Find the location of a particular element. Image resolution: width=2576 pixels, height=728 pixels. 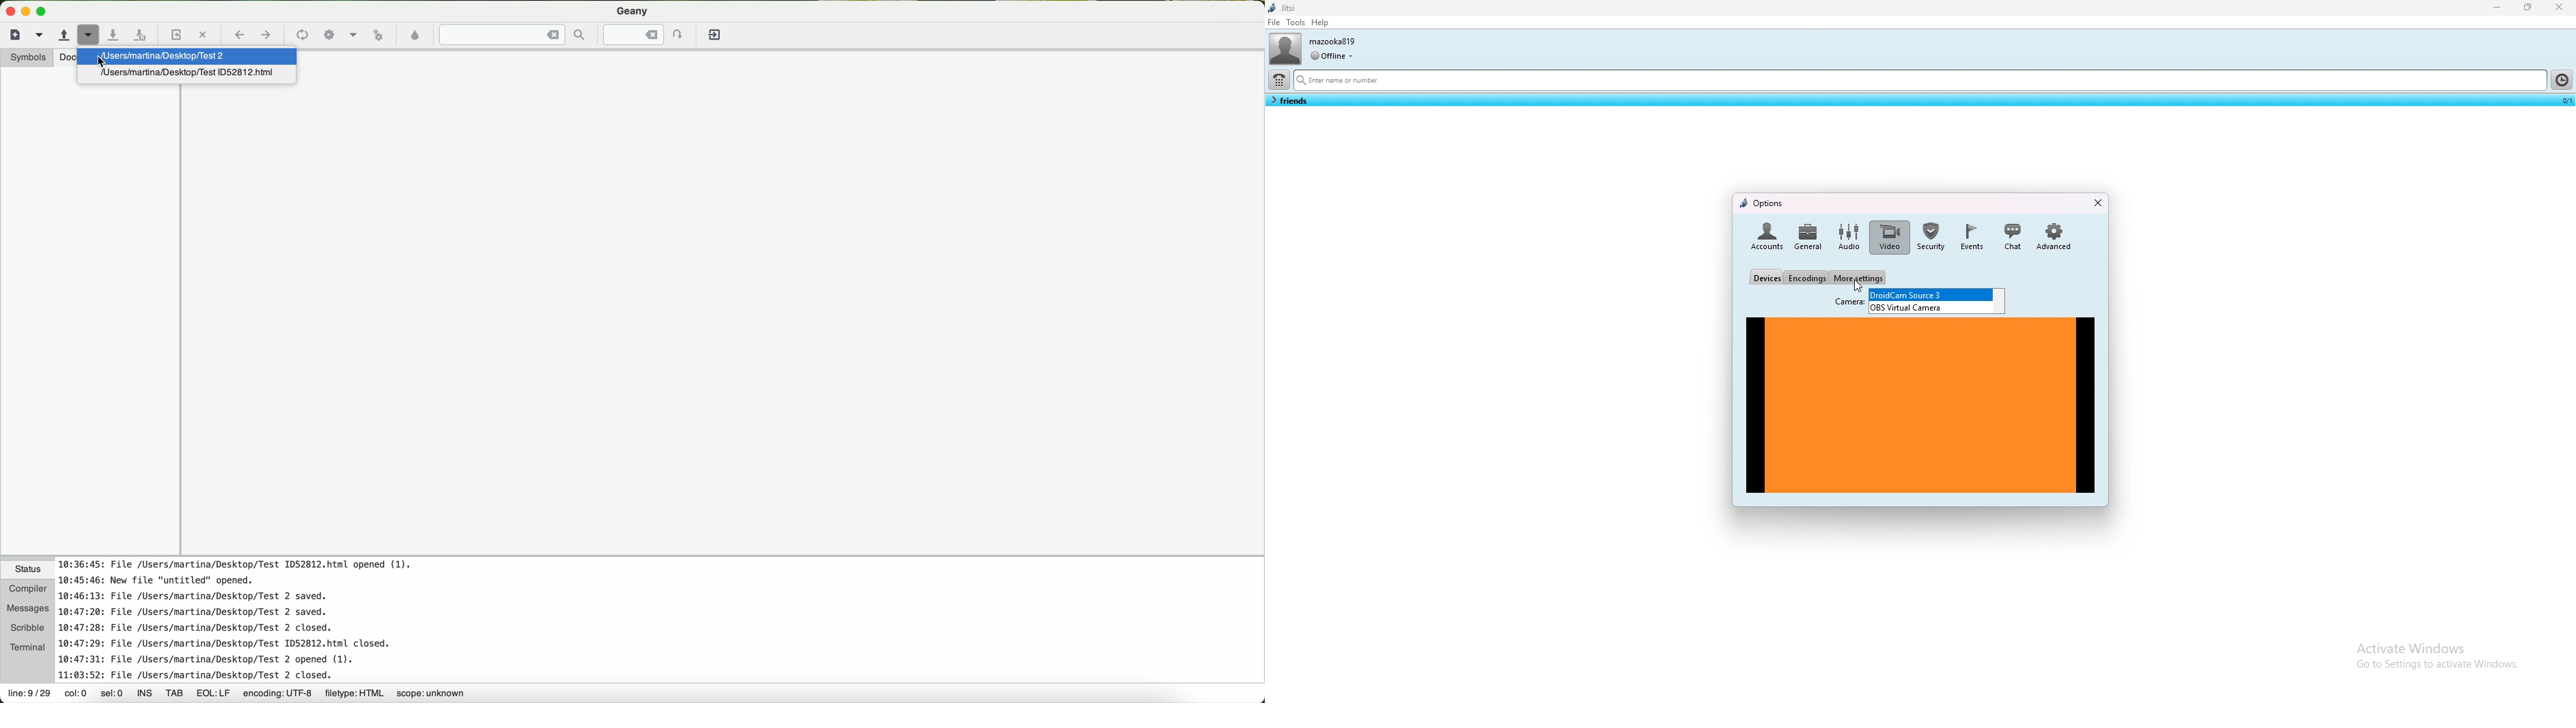

Activate windows is located at coordinates (2437, 646).